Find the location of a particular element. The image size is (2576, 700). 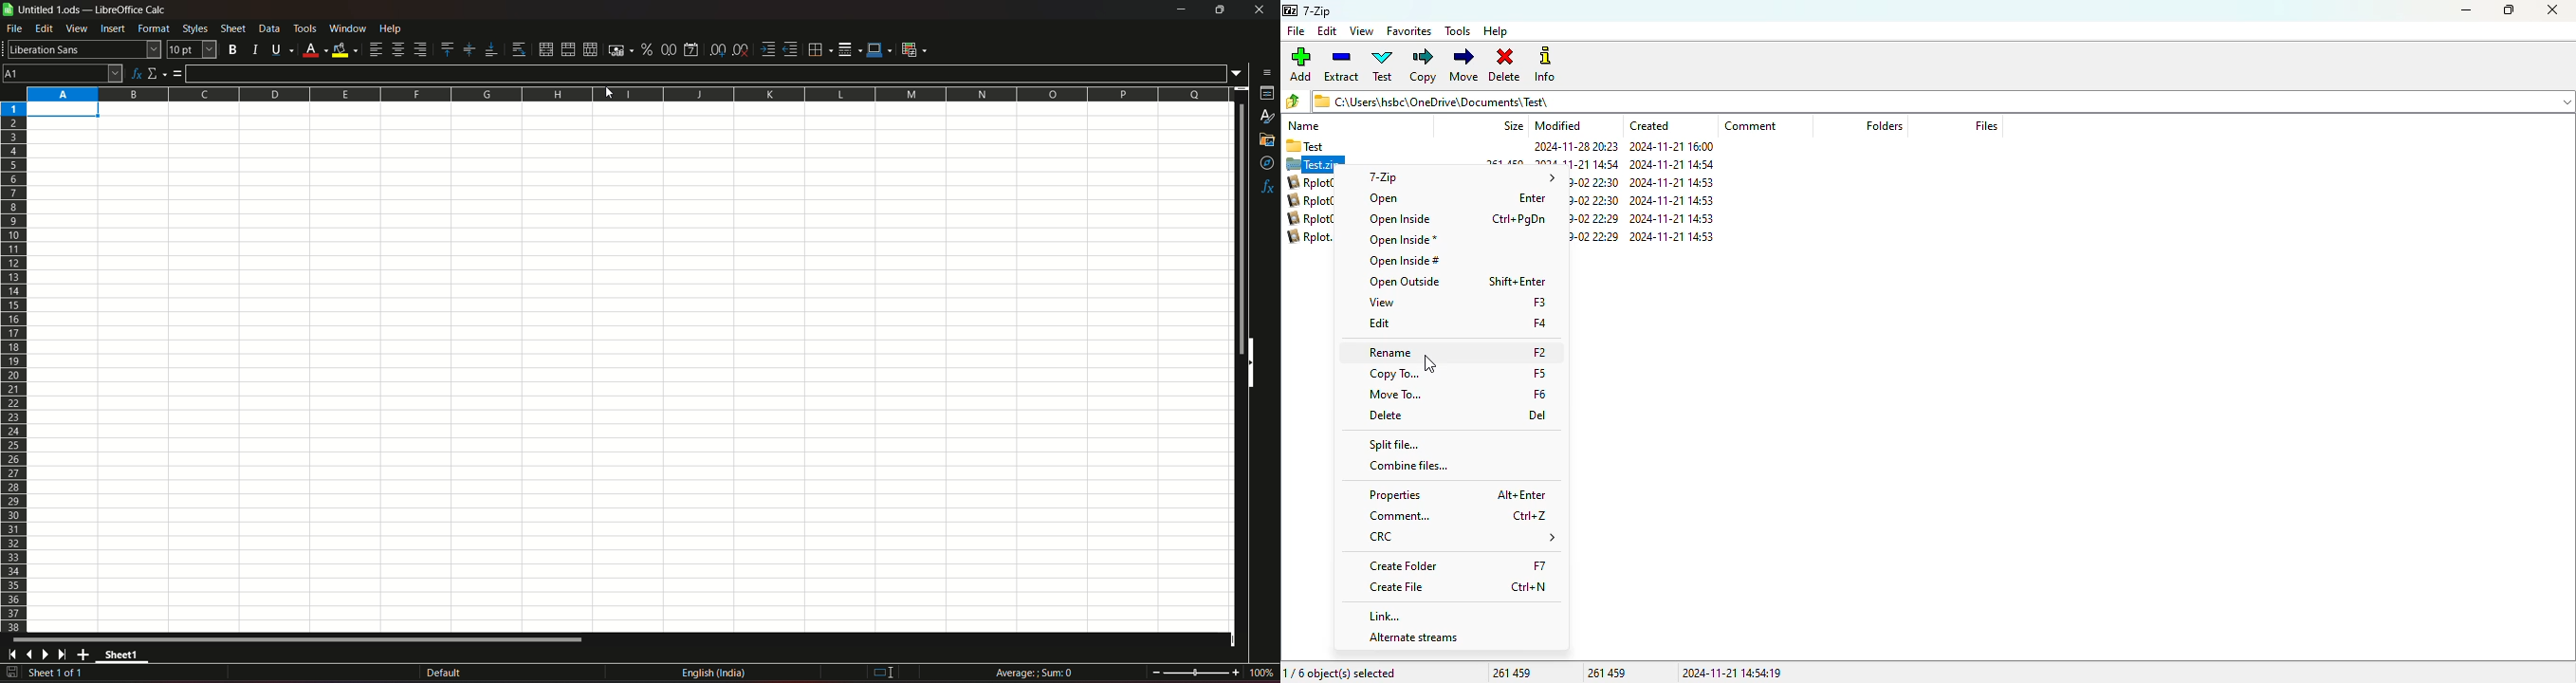

delete is located at coordinates (1505, 65).